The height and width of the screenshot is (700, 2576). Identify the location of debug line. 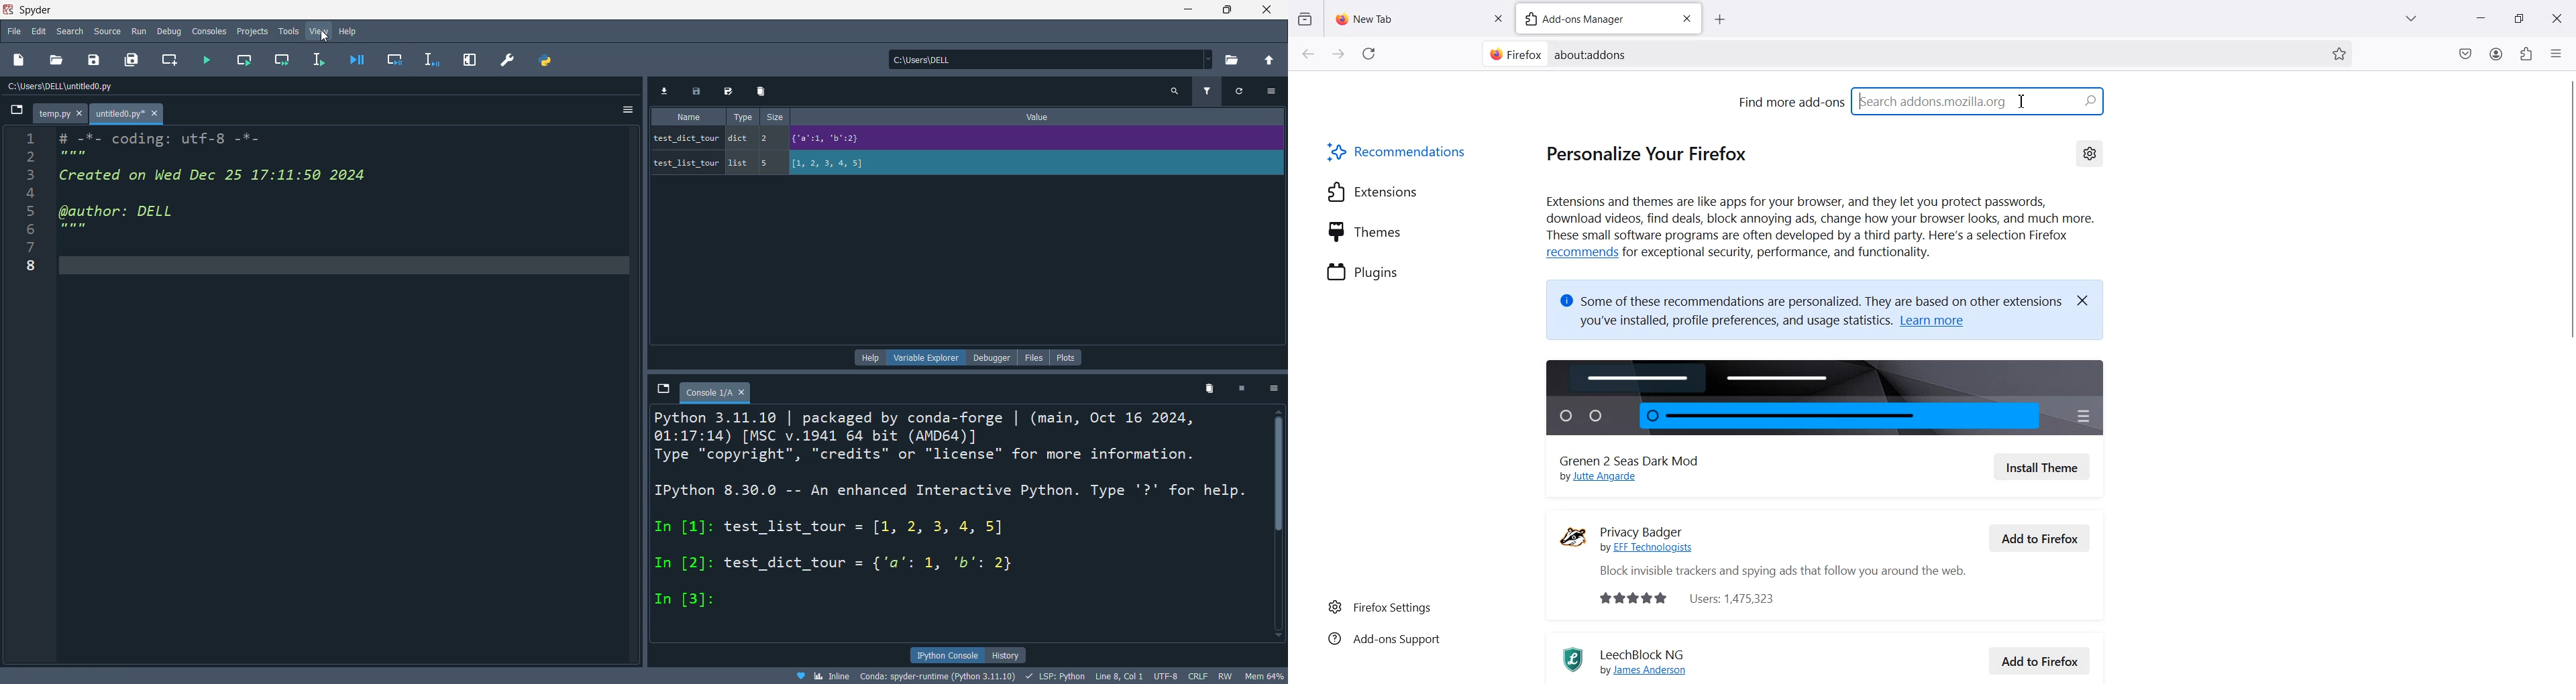
(433, 60).